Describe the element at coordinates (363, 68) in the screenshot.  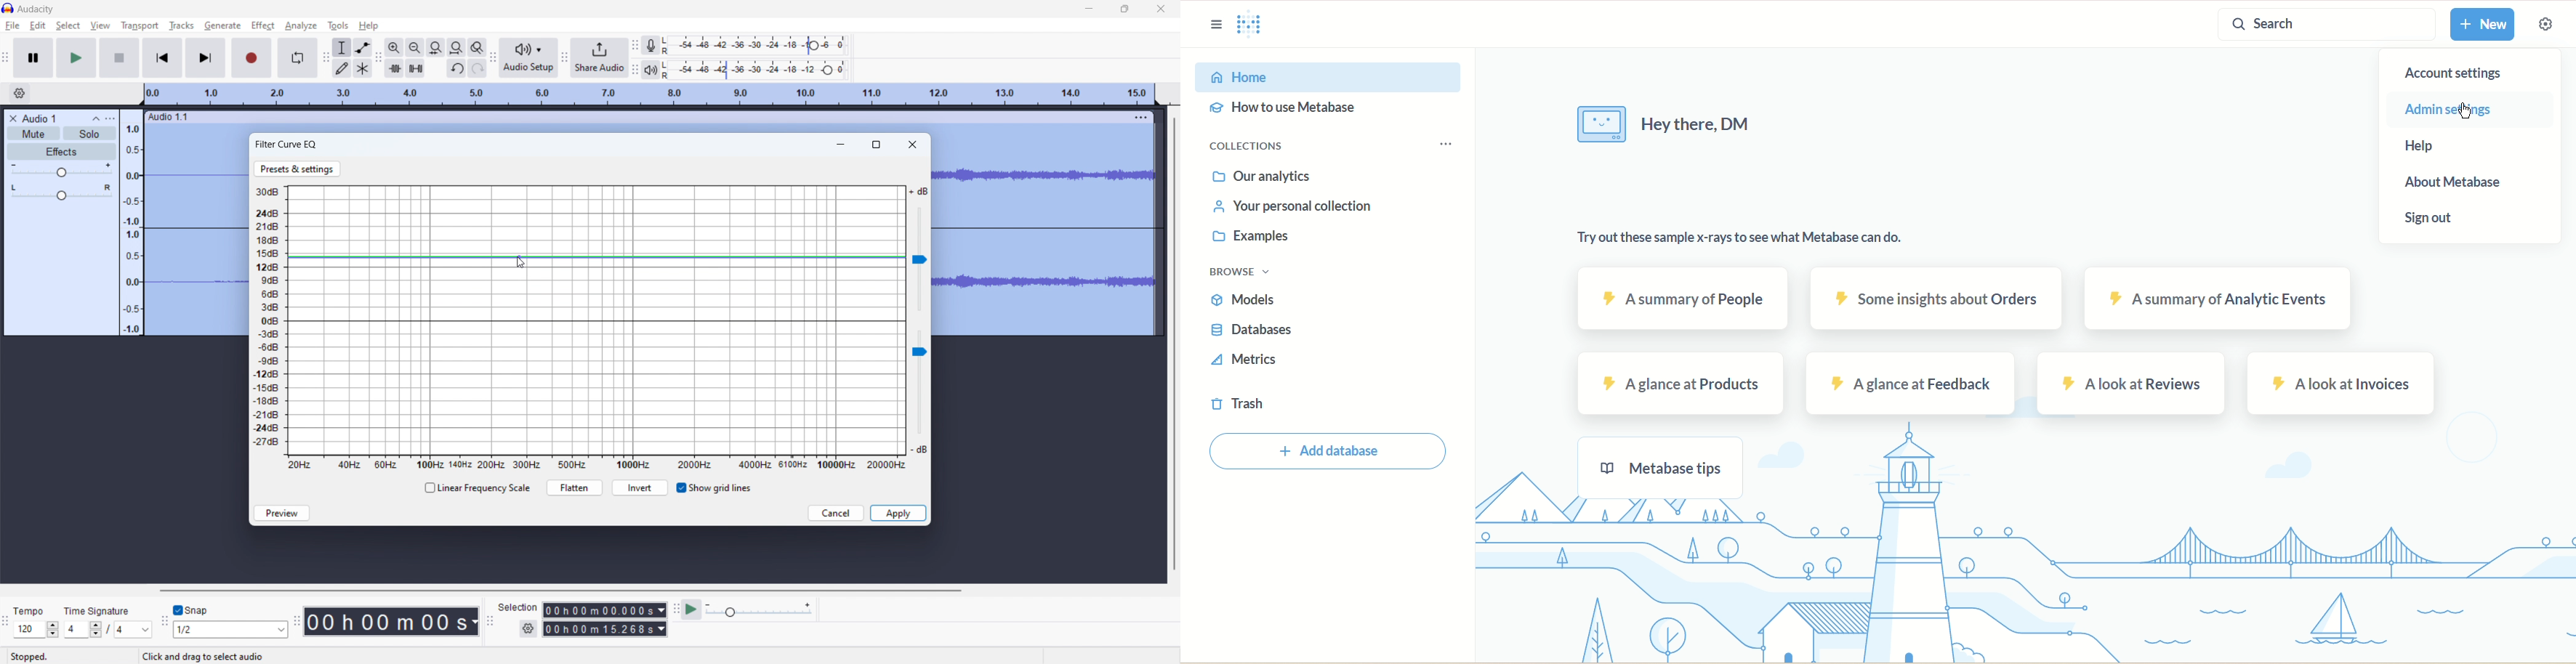
I see `multi tool` at that location.